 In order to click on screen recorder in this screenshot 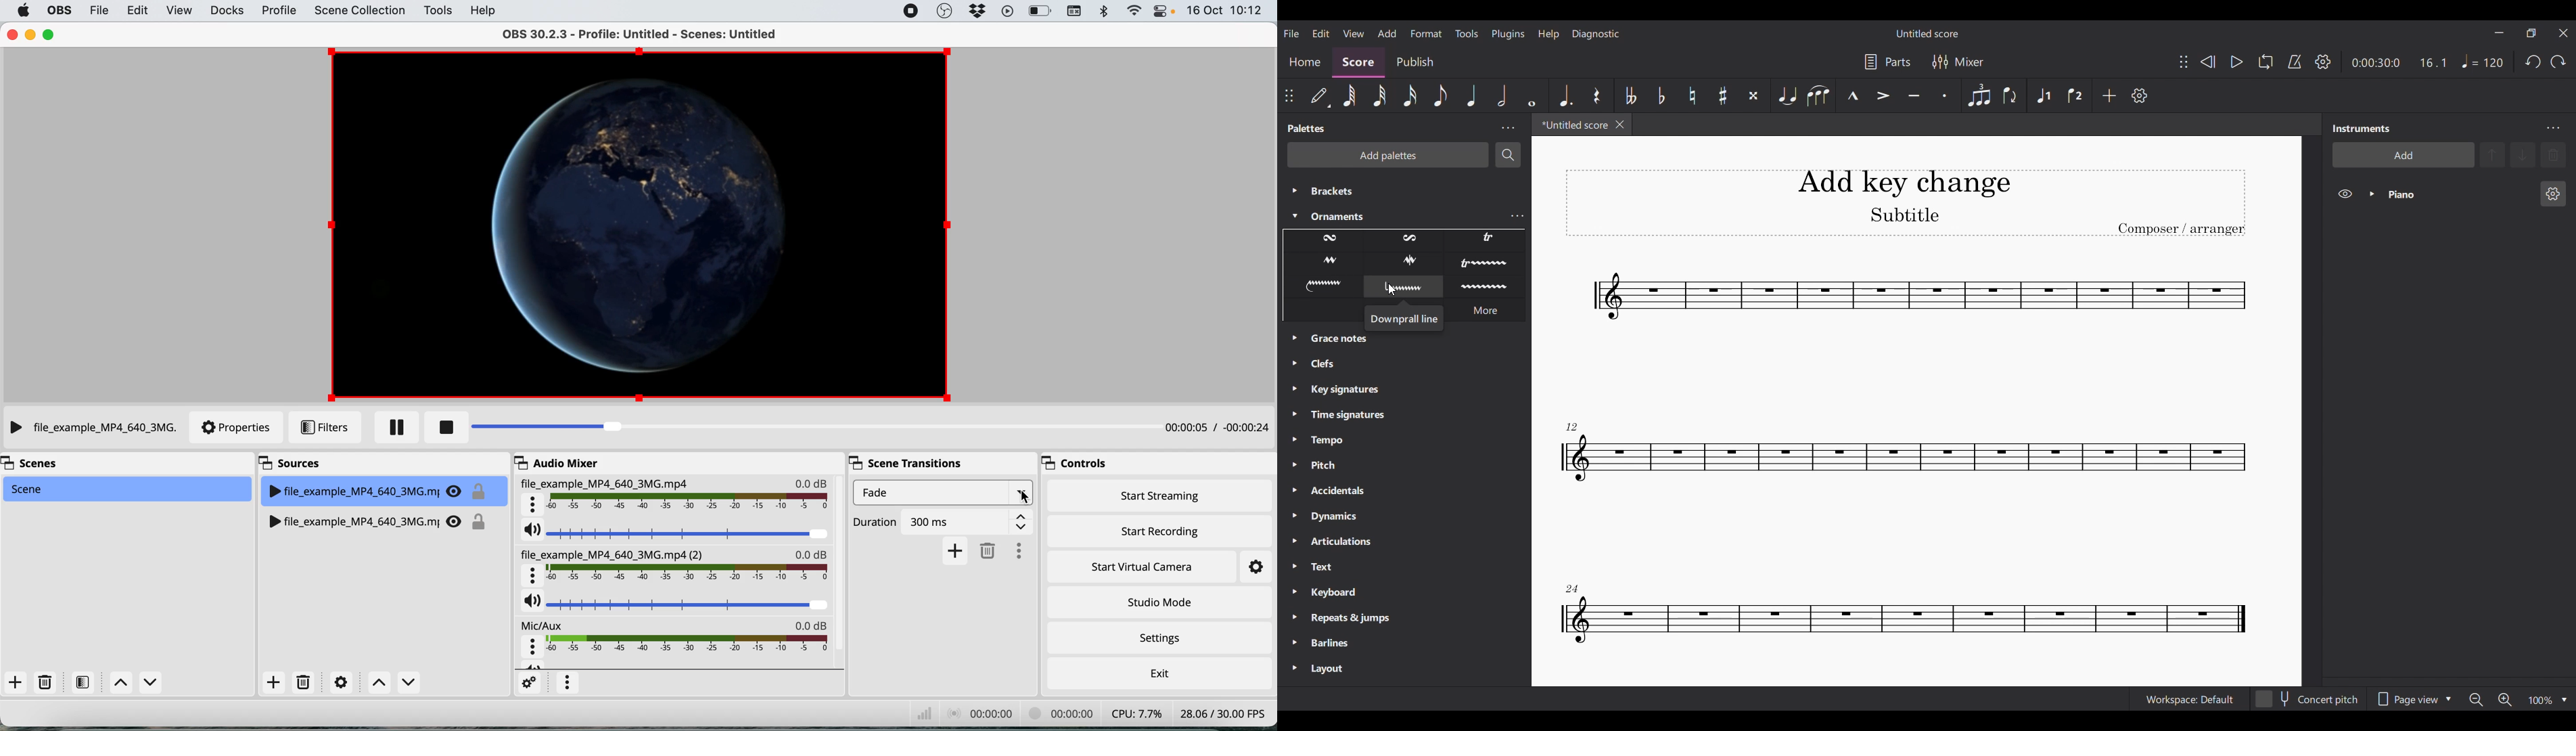, I will do `click(909, 11)`.